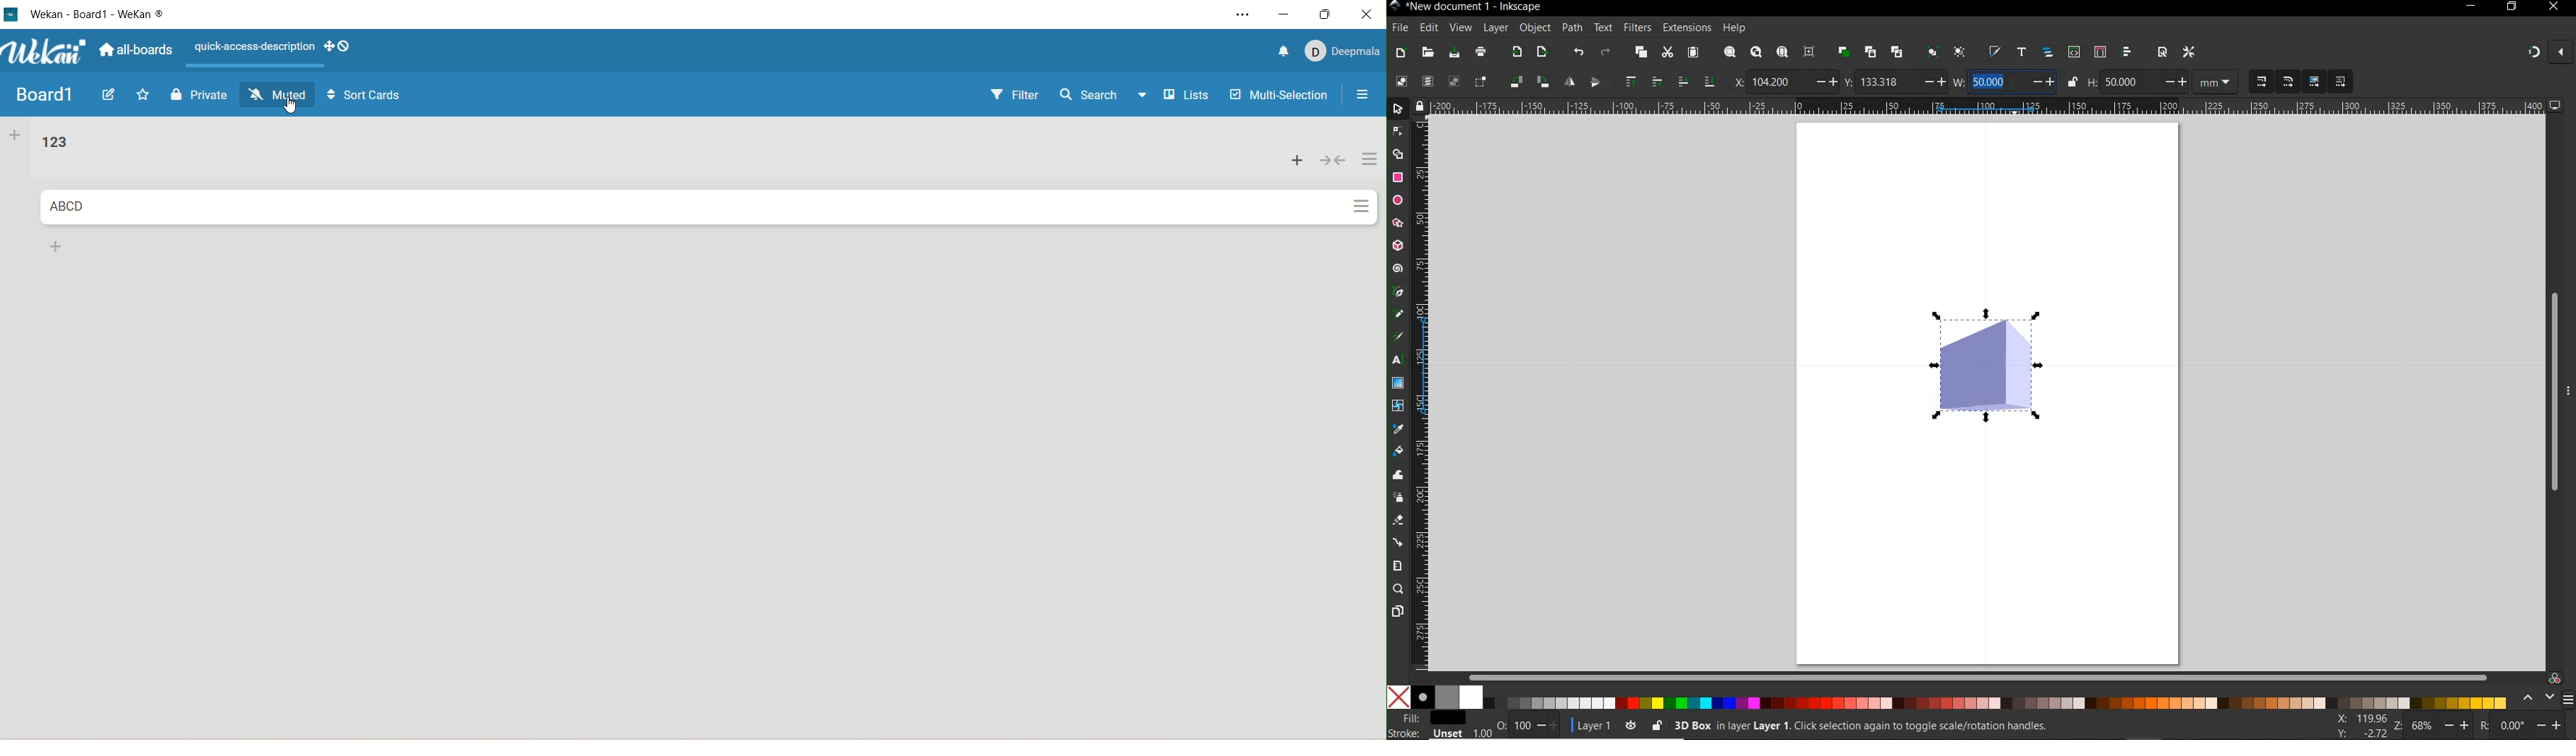  What do you see at coordinates (1427, 53) in the screenshot?
I see `open file dialog` at bounding box center [1427, 53].